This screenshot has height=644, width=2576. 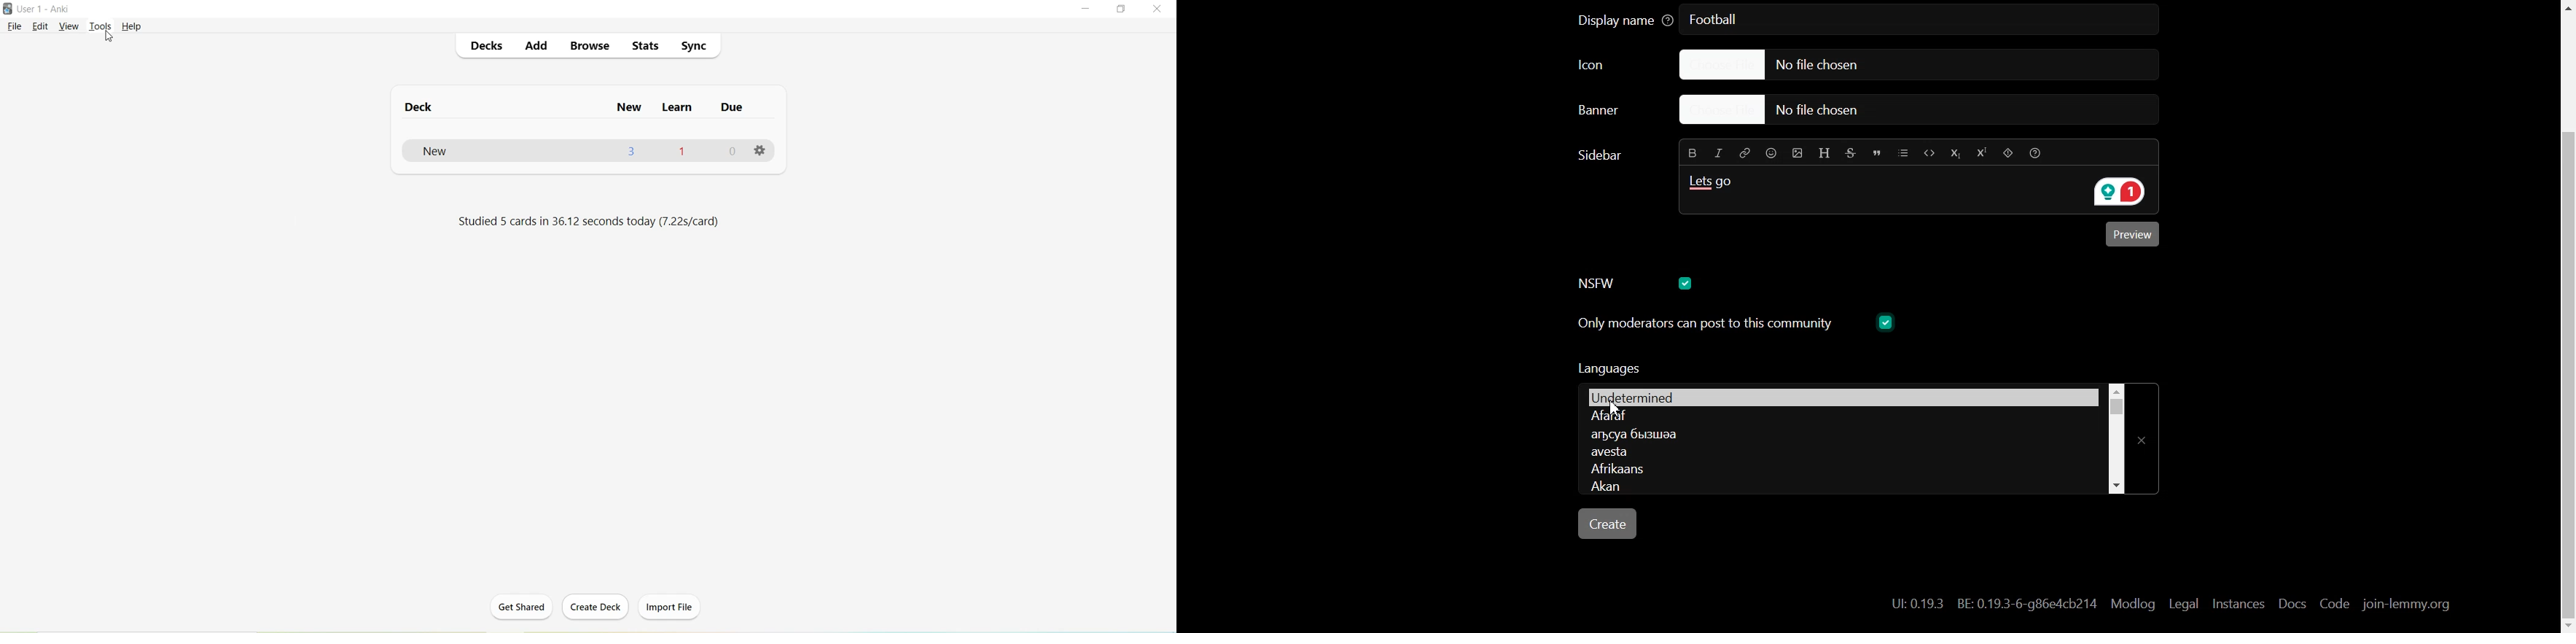 I want to click on Close, so click(x=1161, y=9).